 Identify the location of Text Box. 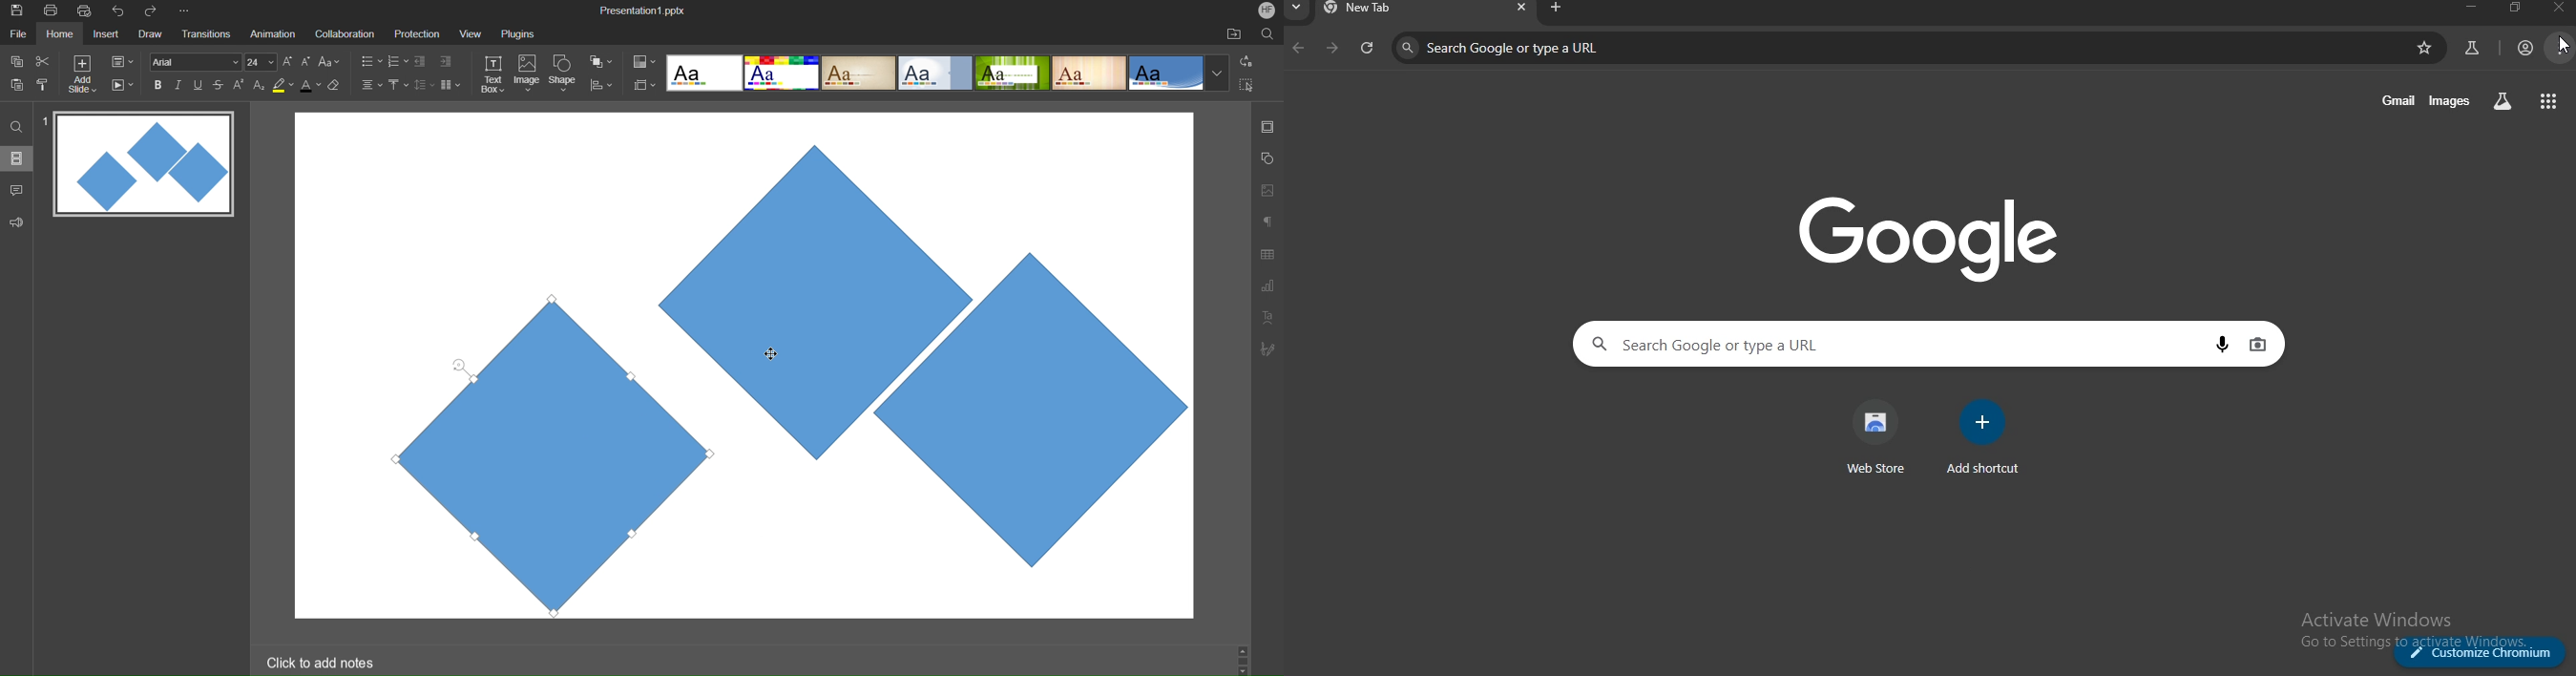
(494, 74).